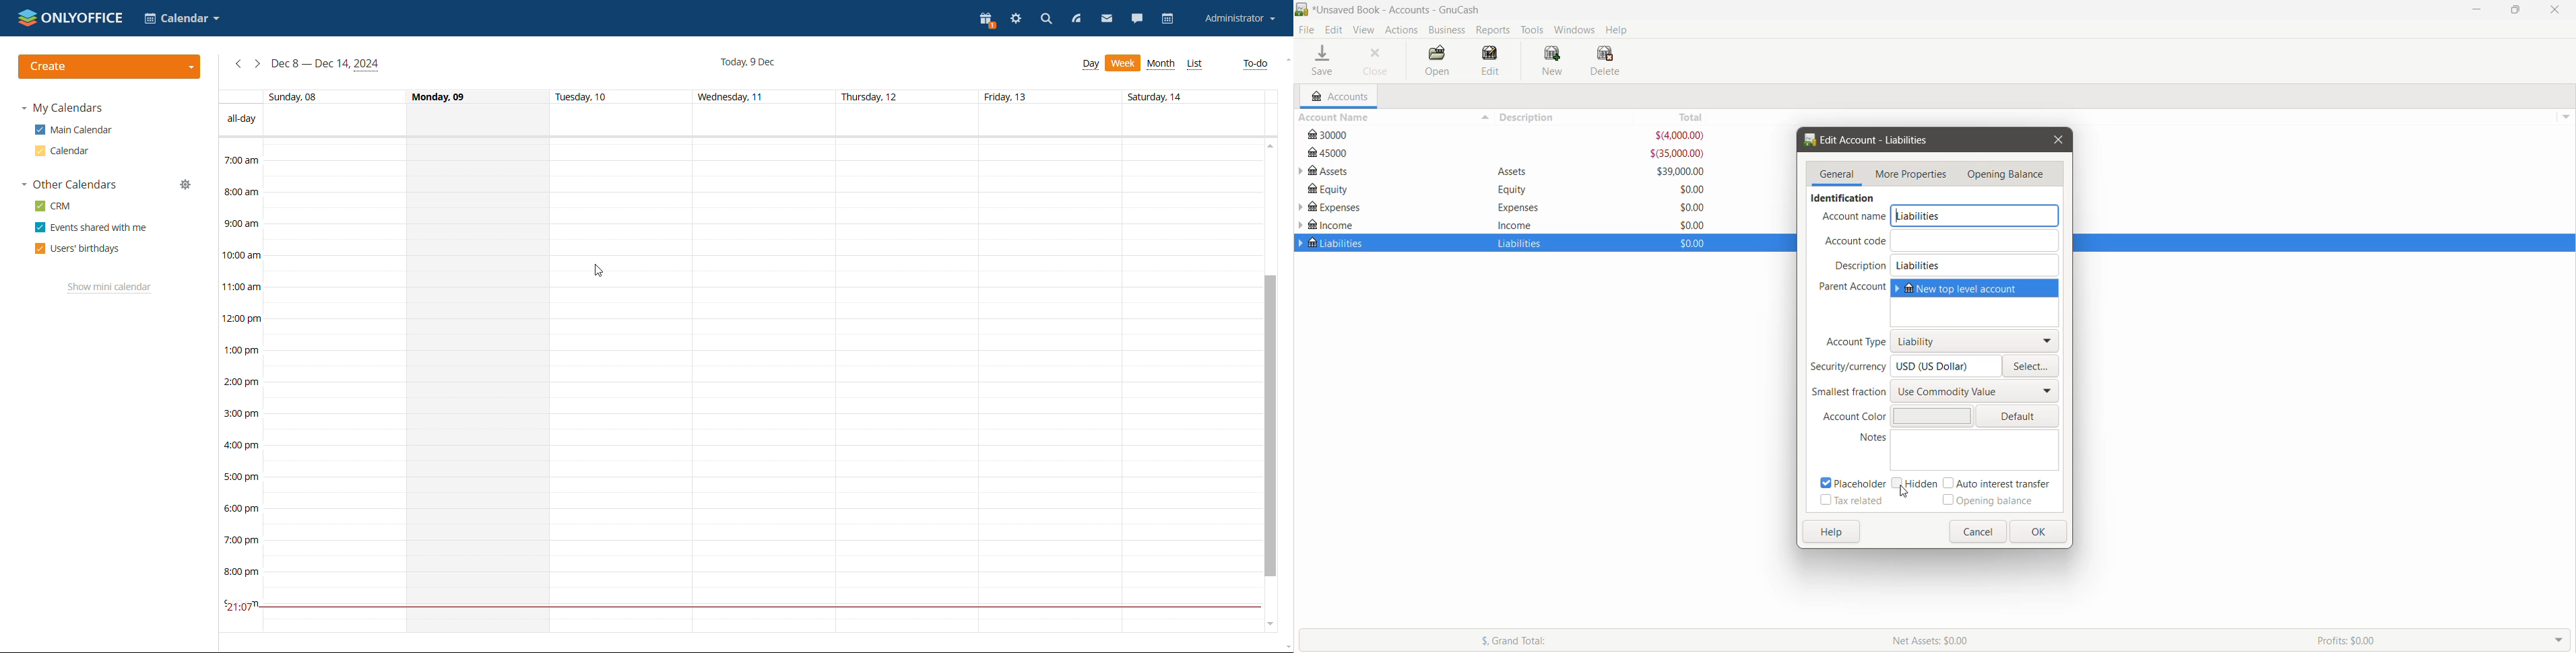 The height and width of the screenshot is (672, 2576). I want to click on timeline, so click(238, 385).